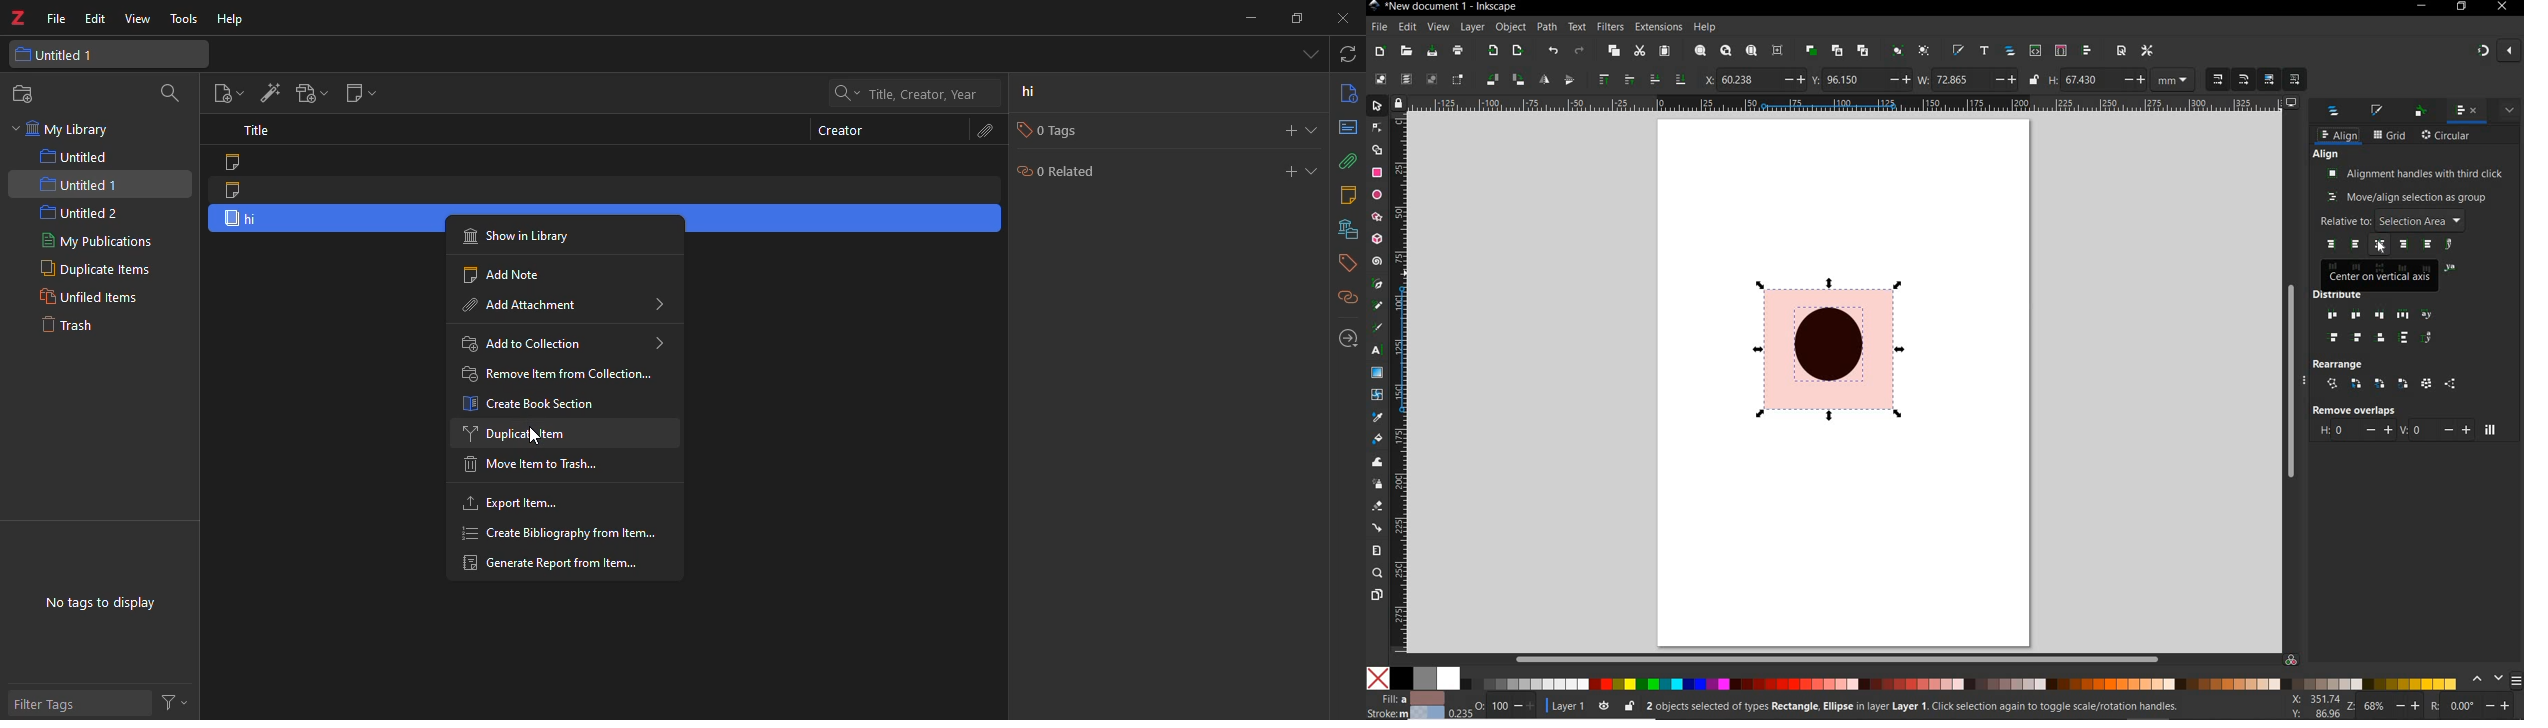  I want to click on scrollbar, so click(2293, 378).